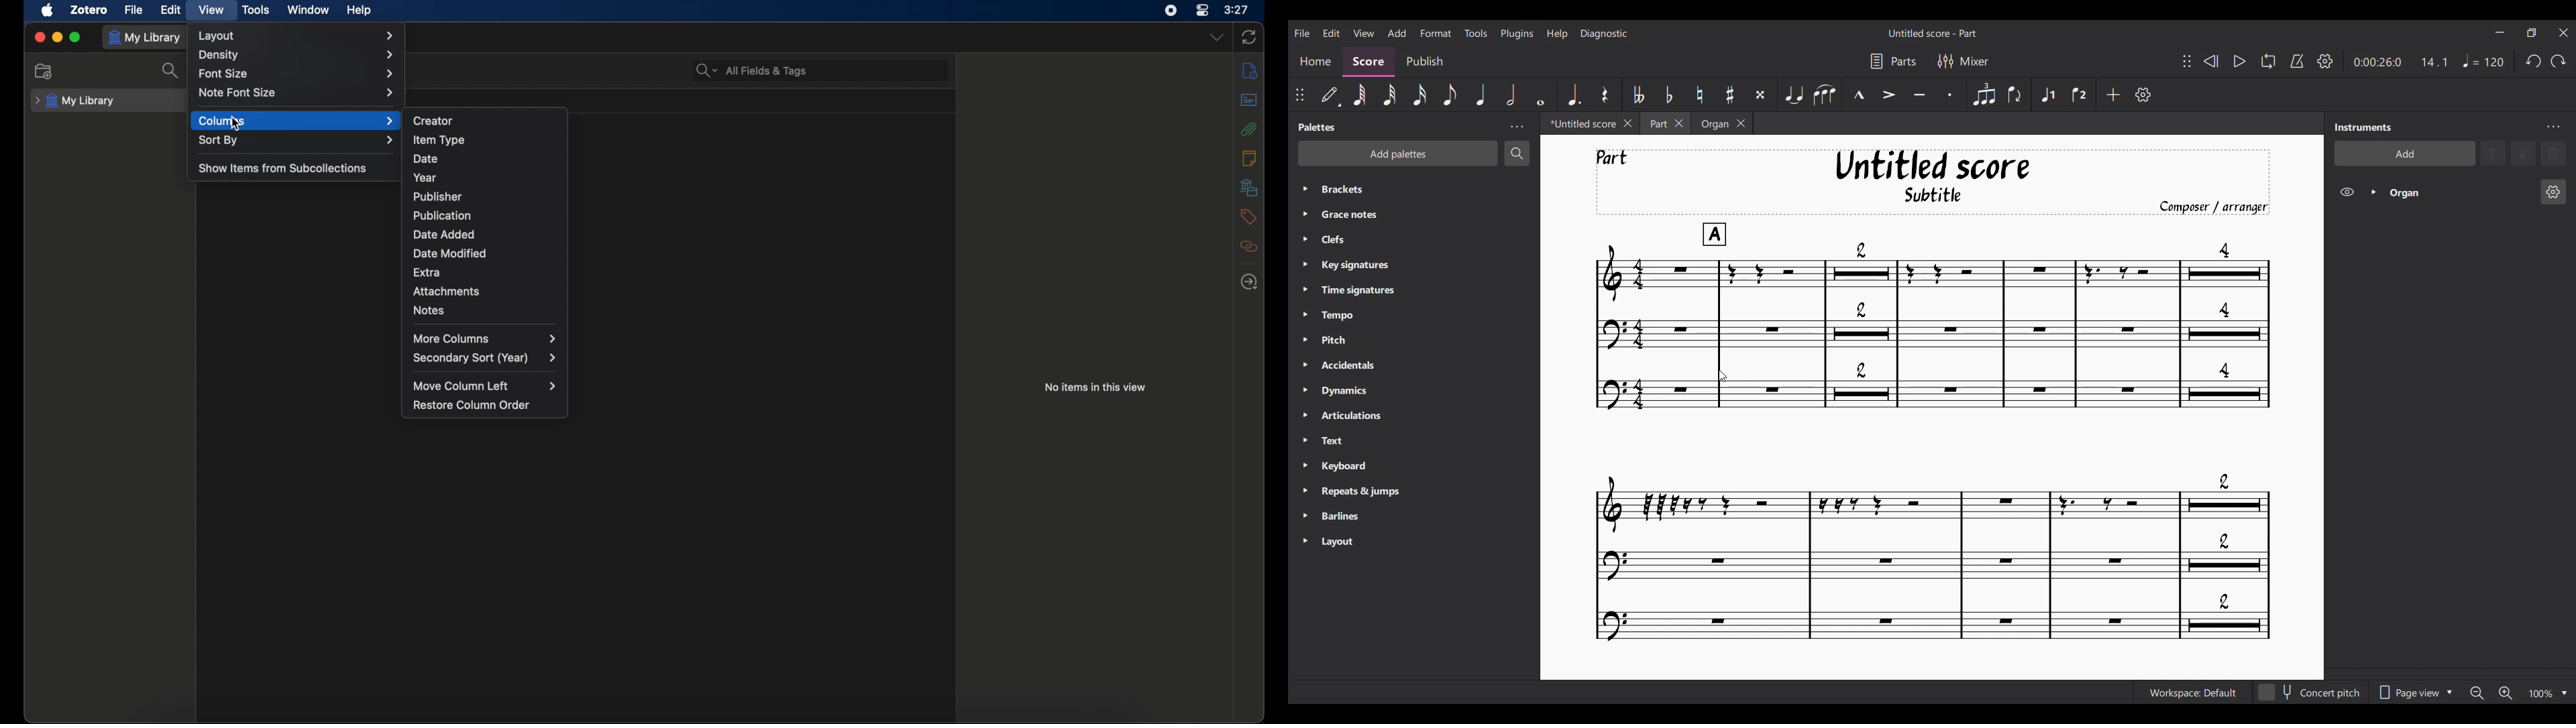 The width and height of the screenshot is (2576, 728). Describe the element at coordinates (1359, 95) in the screenshot. I see `64th note` at that location.